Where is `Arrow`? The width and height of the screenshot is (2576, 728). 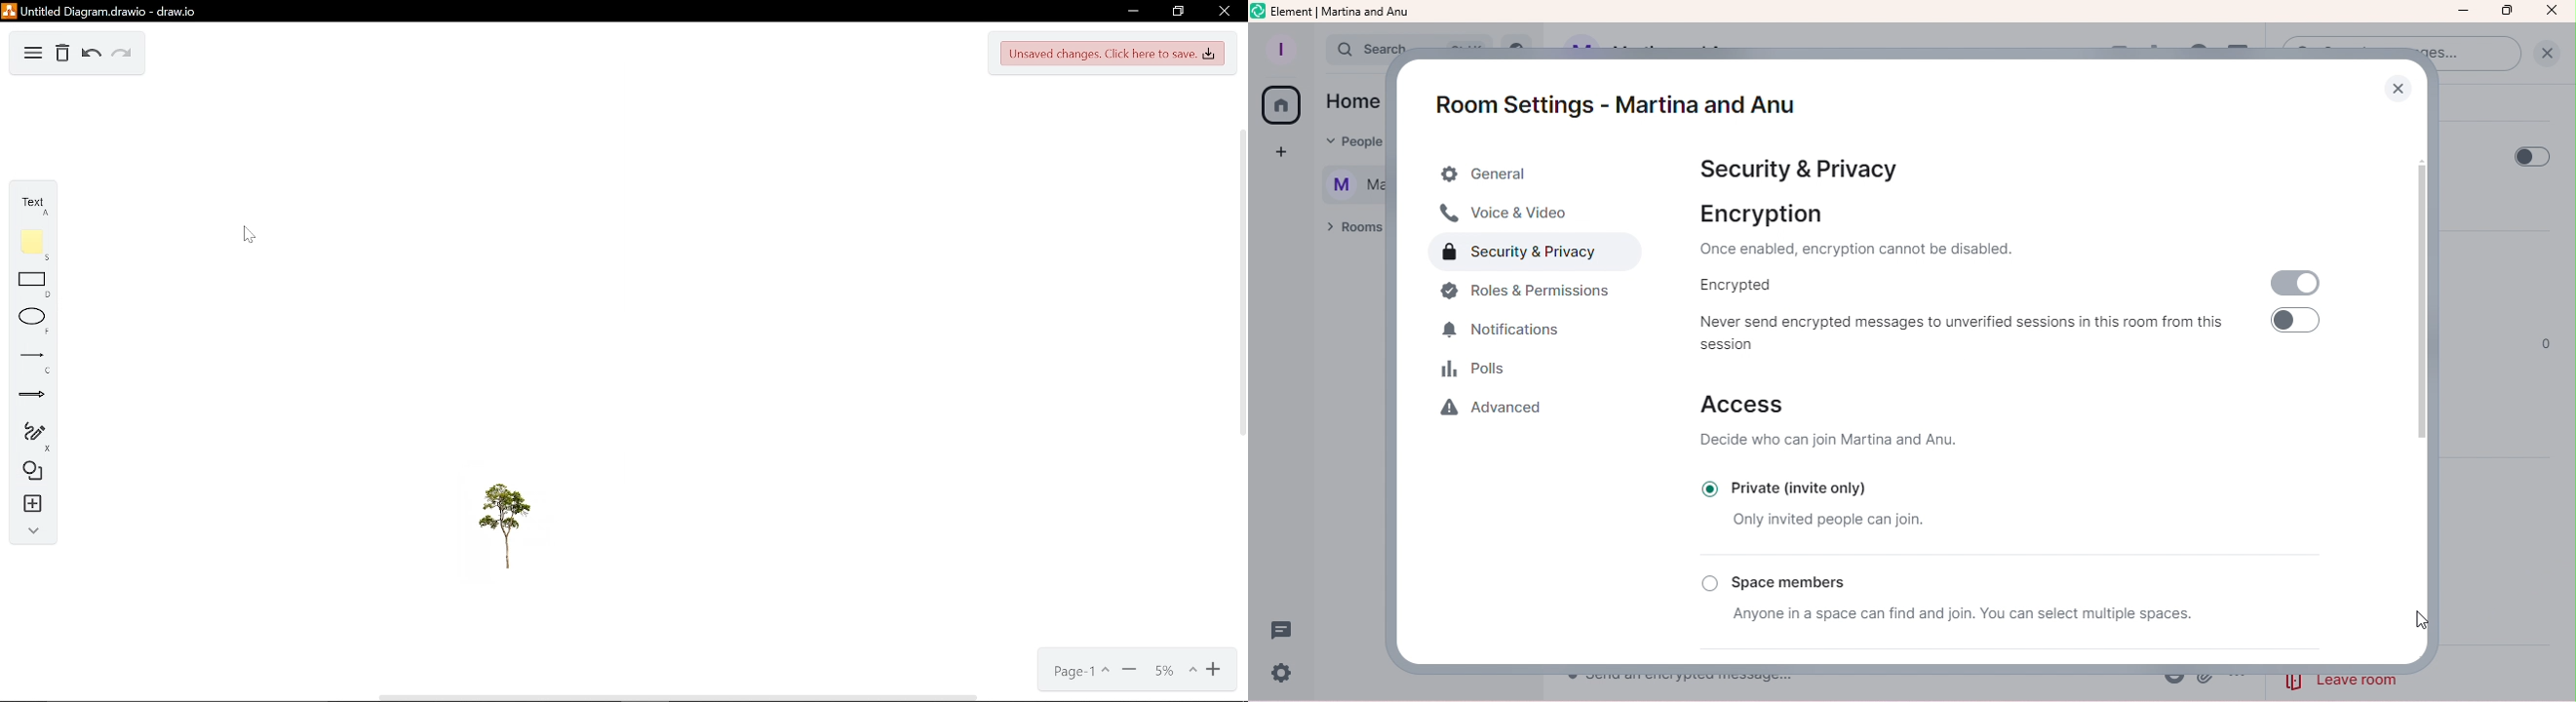 Arrow is located at coordinates (27, 392).